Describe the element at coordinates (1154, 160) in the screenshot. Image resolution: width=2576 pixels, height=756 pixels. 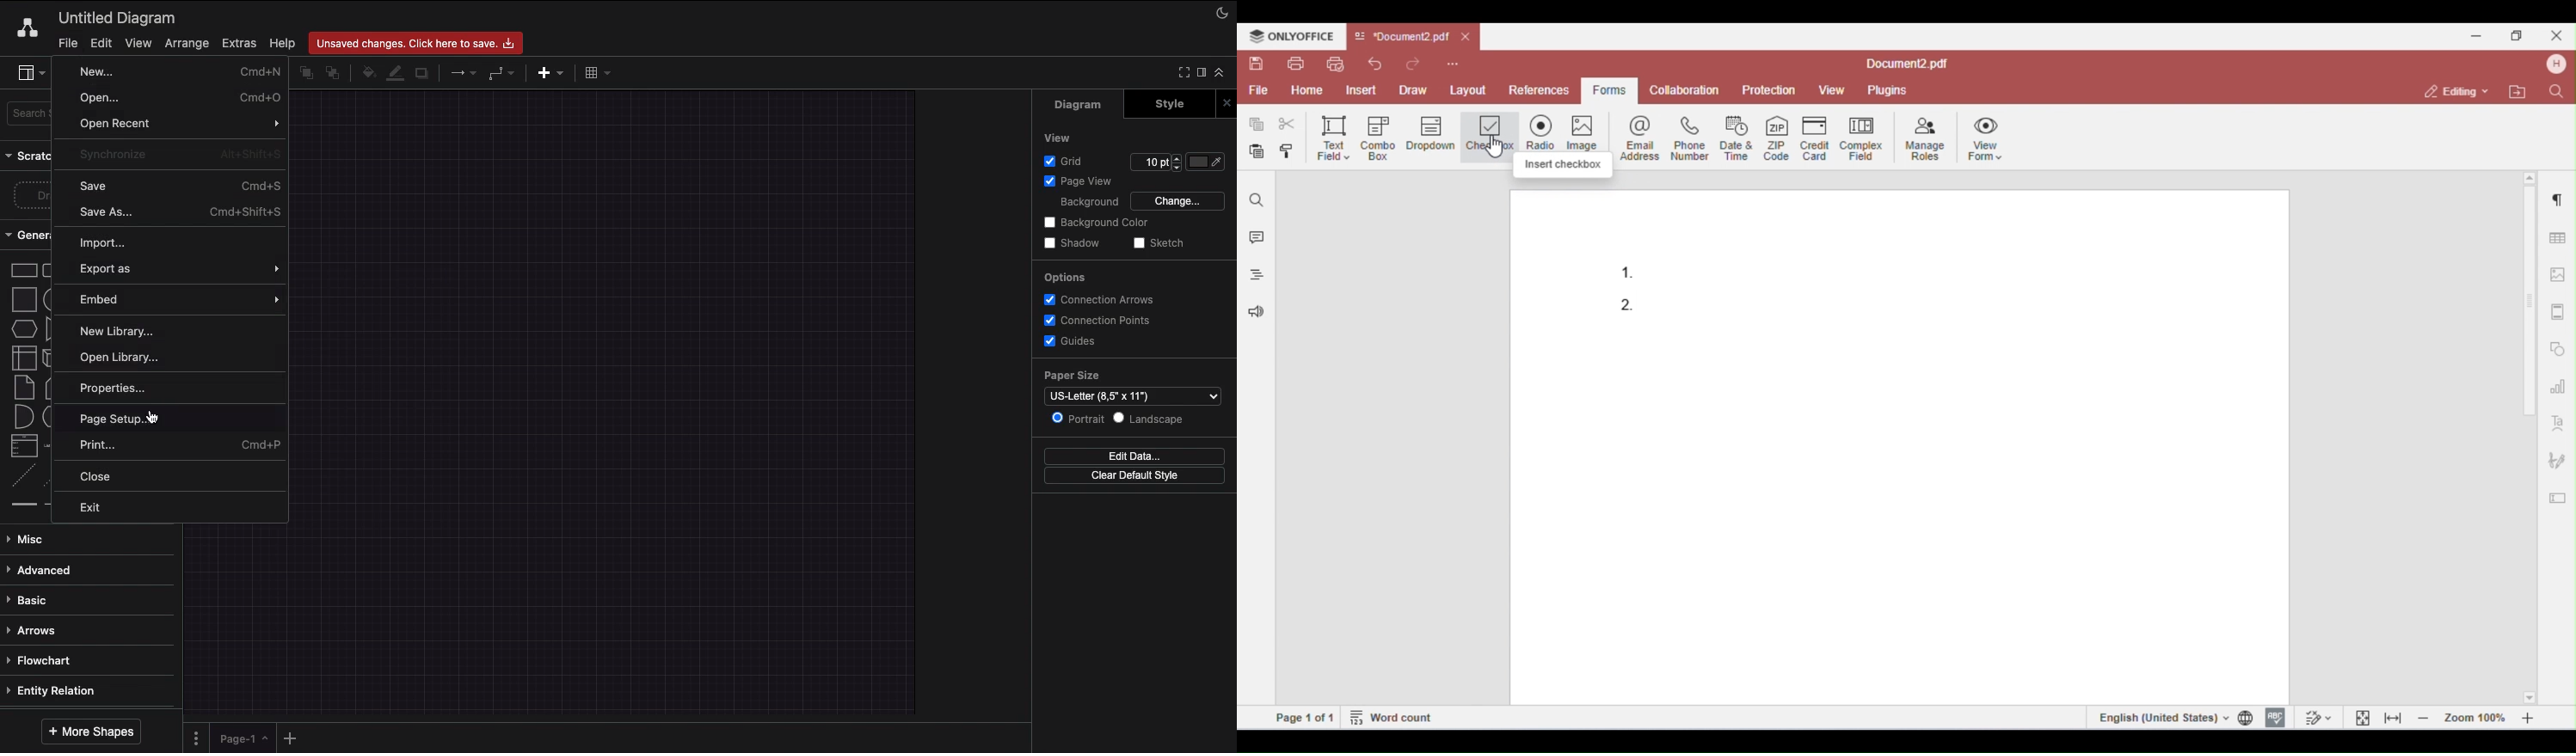
I see `10 pt` at that location.